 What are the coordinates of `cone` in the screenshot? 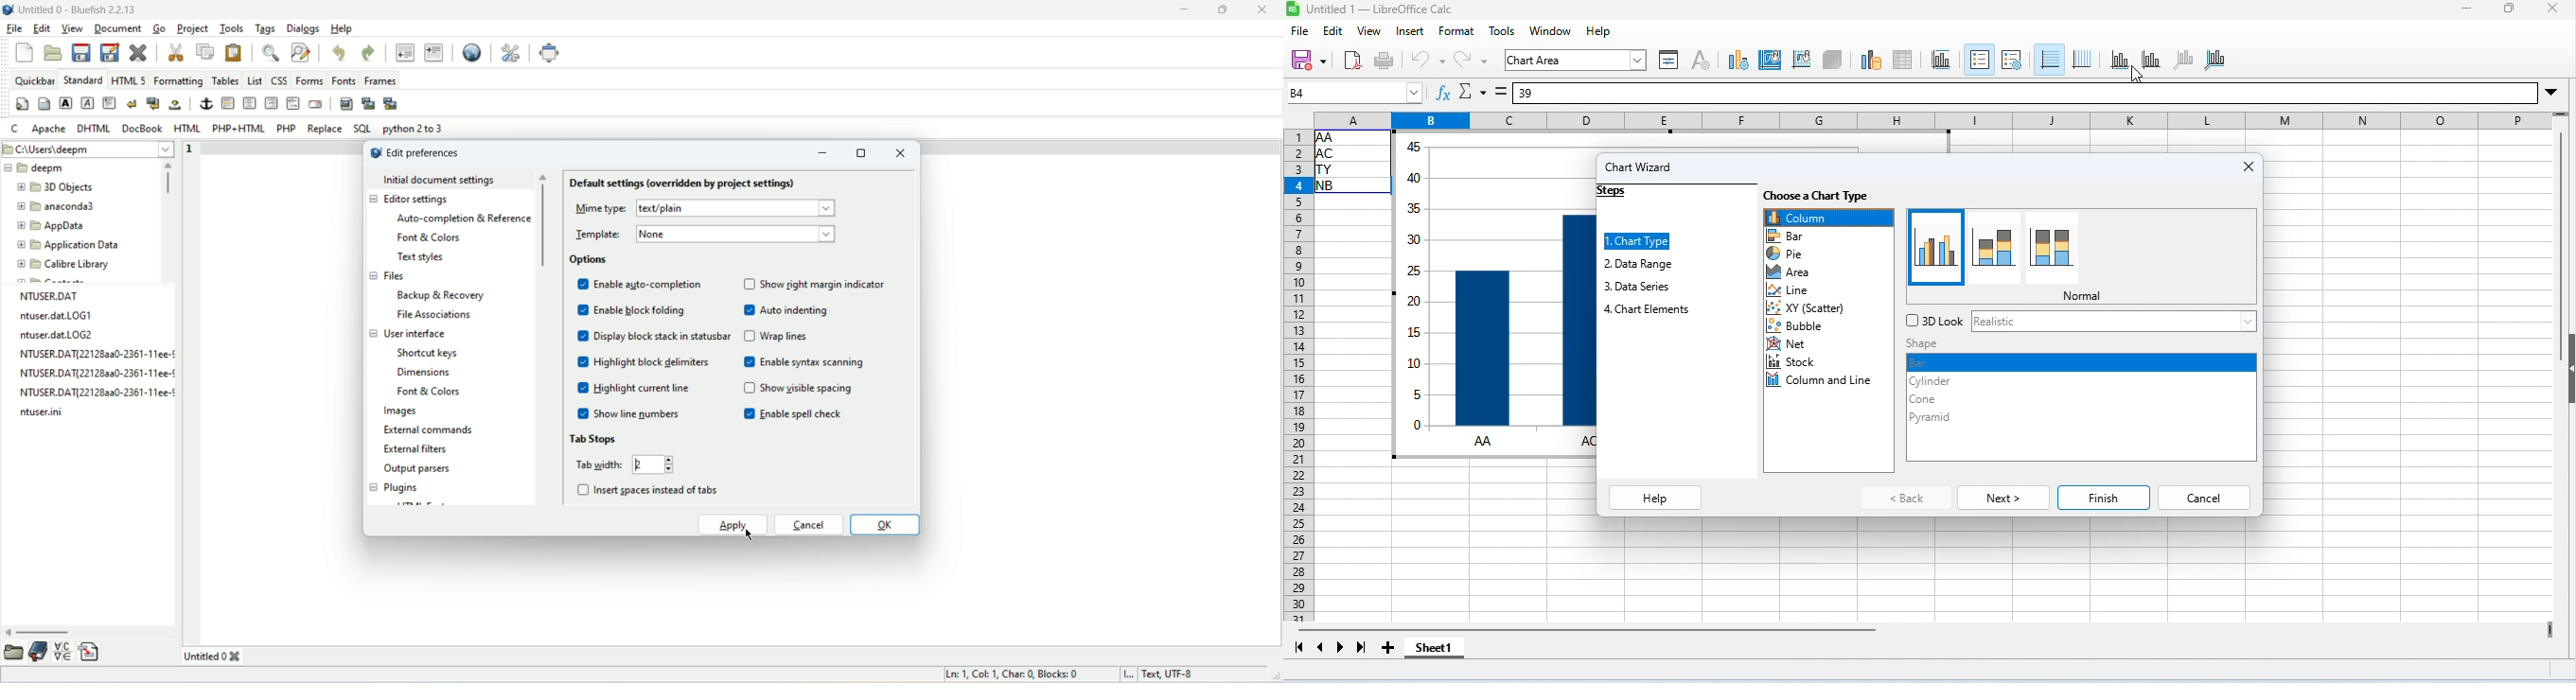 It's located at (1928, 399).